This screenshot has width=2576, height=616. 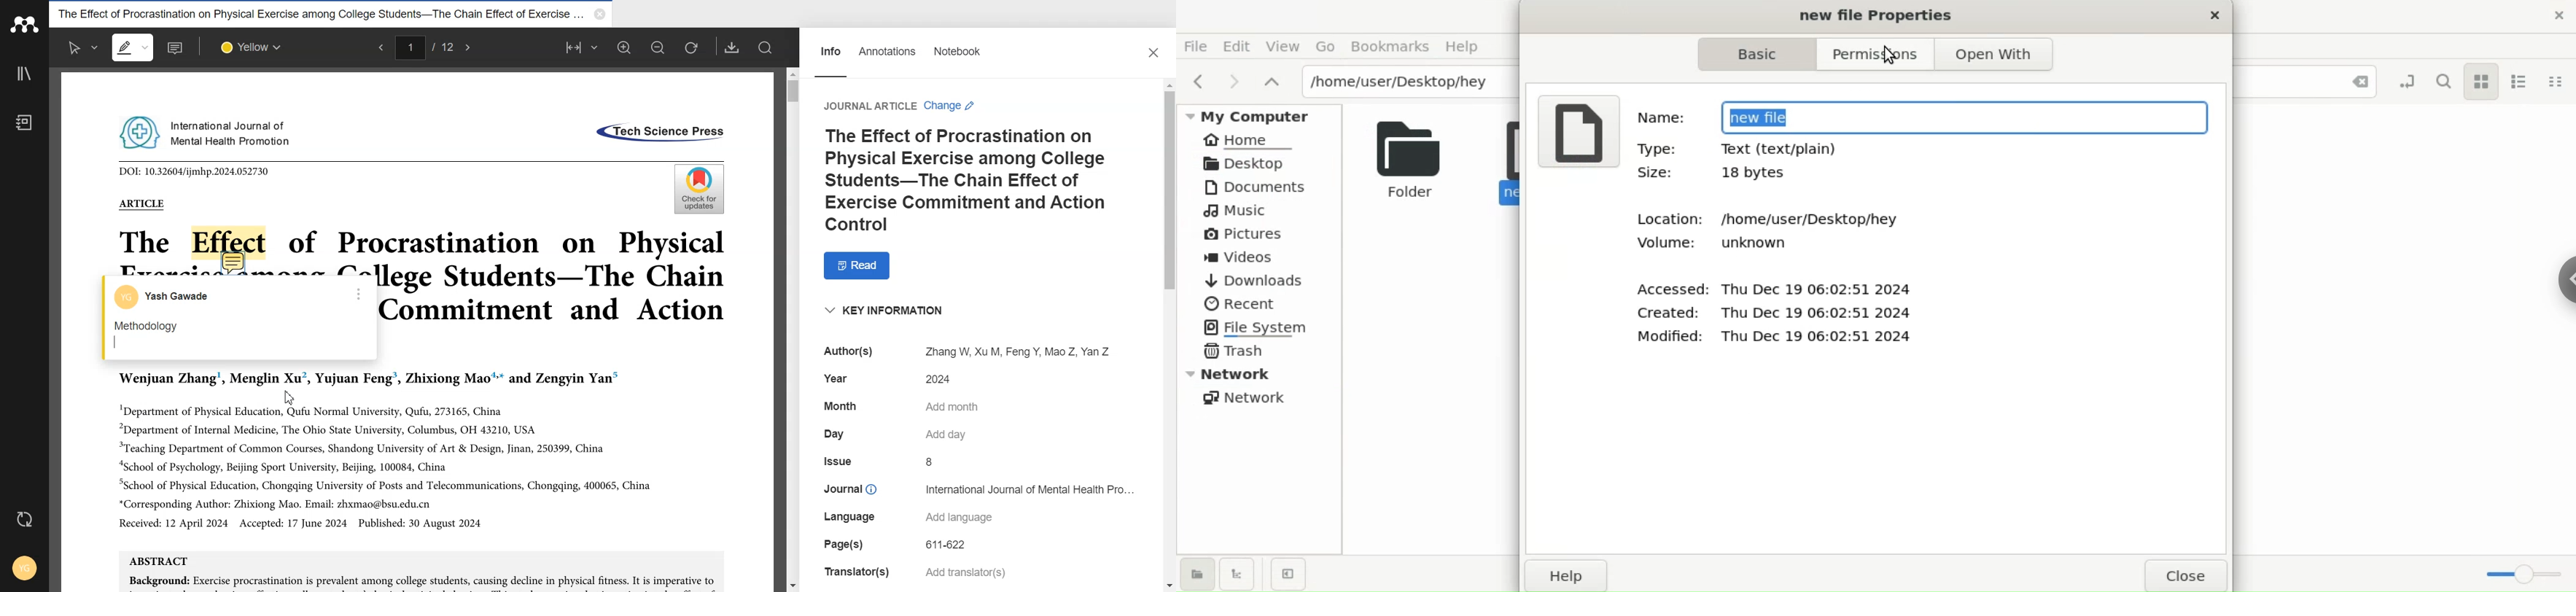 What do you see at coordinates (422, 570) in the screenshot?
I see `ABSTRACT
Background: Exercise procrastination is prevalent among college students, causing decline in physical fitness. It is imperative to` at bounding box center [422, 570].